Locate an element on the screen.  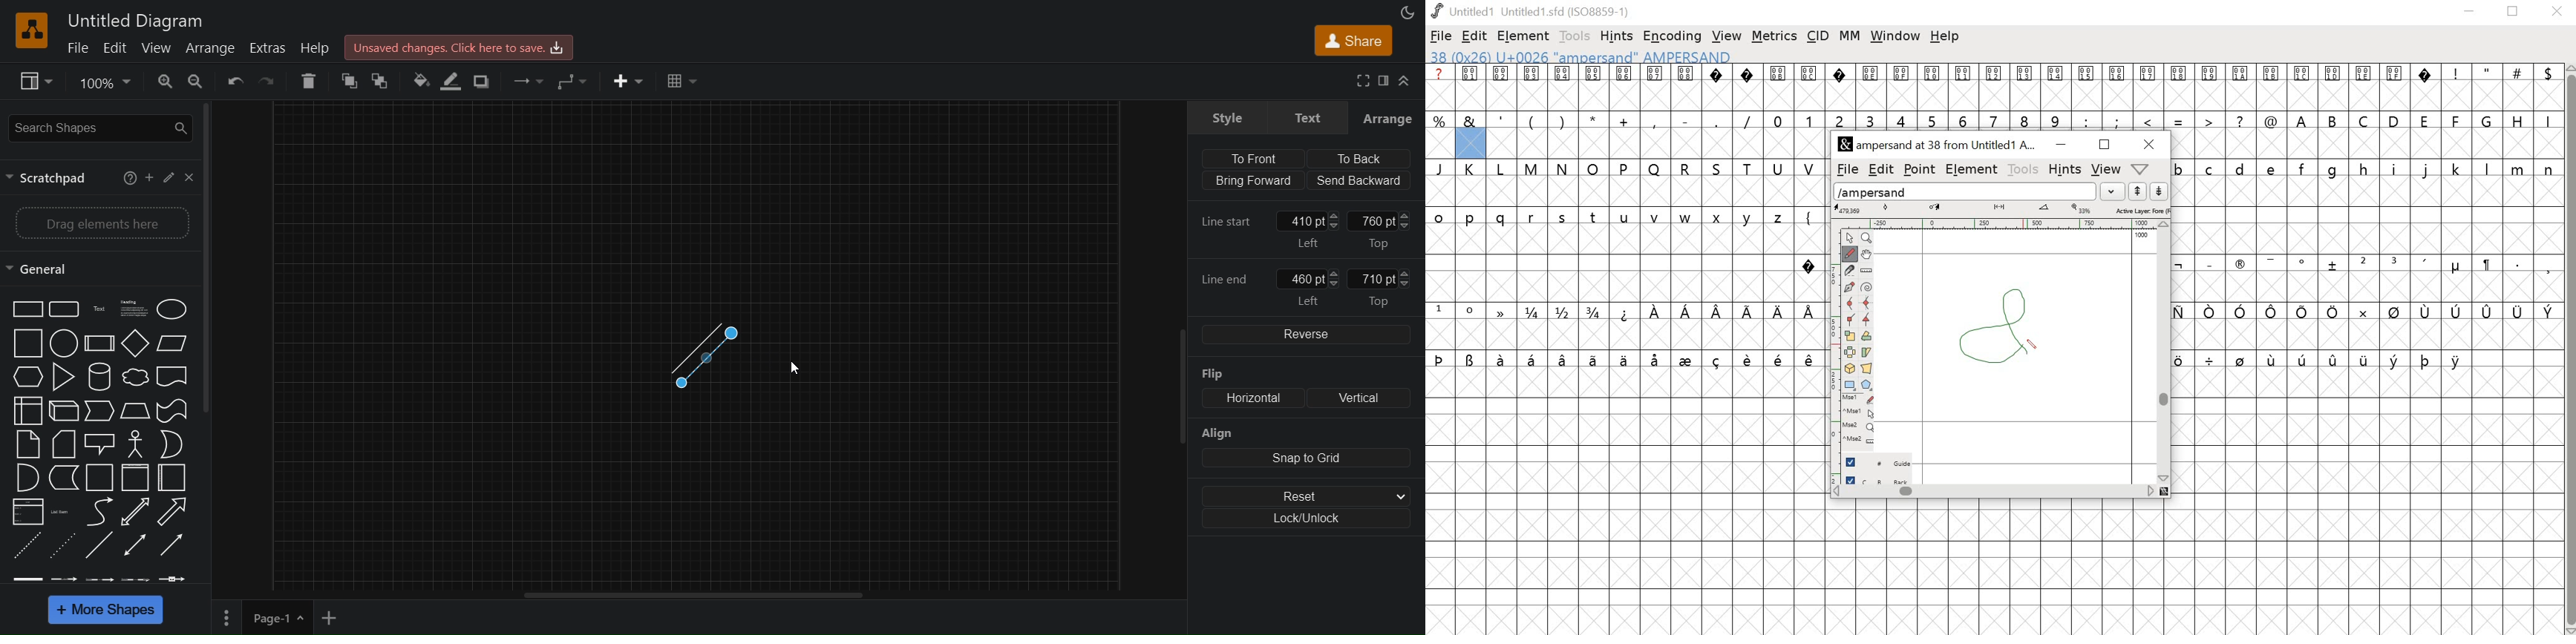
page is located at coordinates (227, 617).